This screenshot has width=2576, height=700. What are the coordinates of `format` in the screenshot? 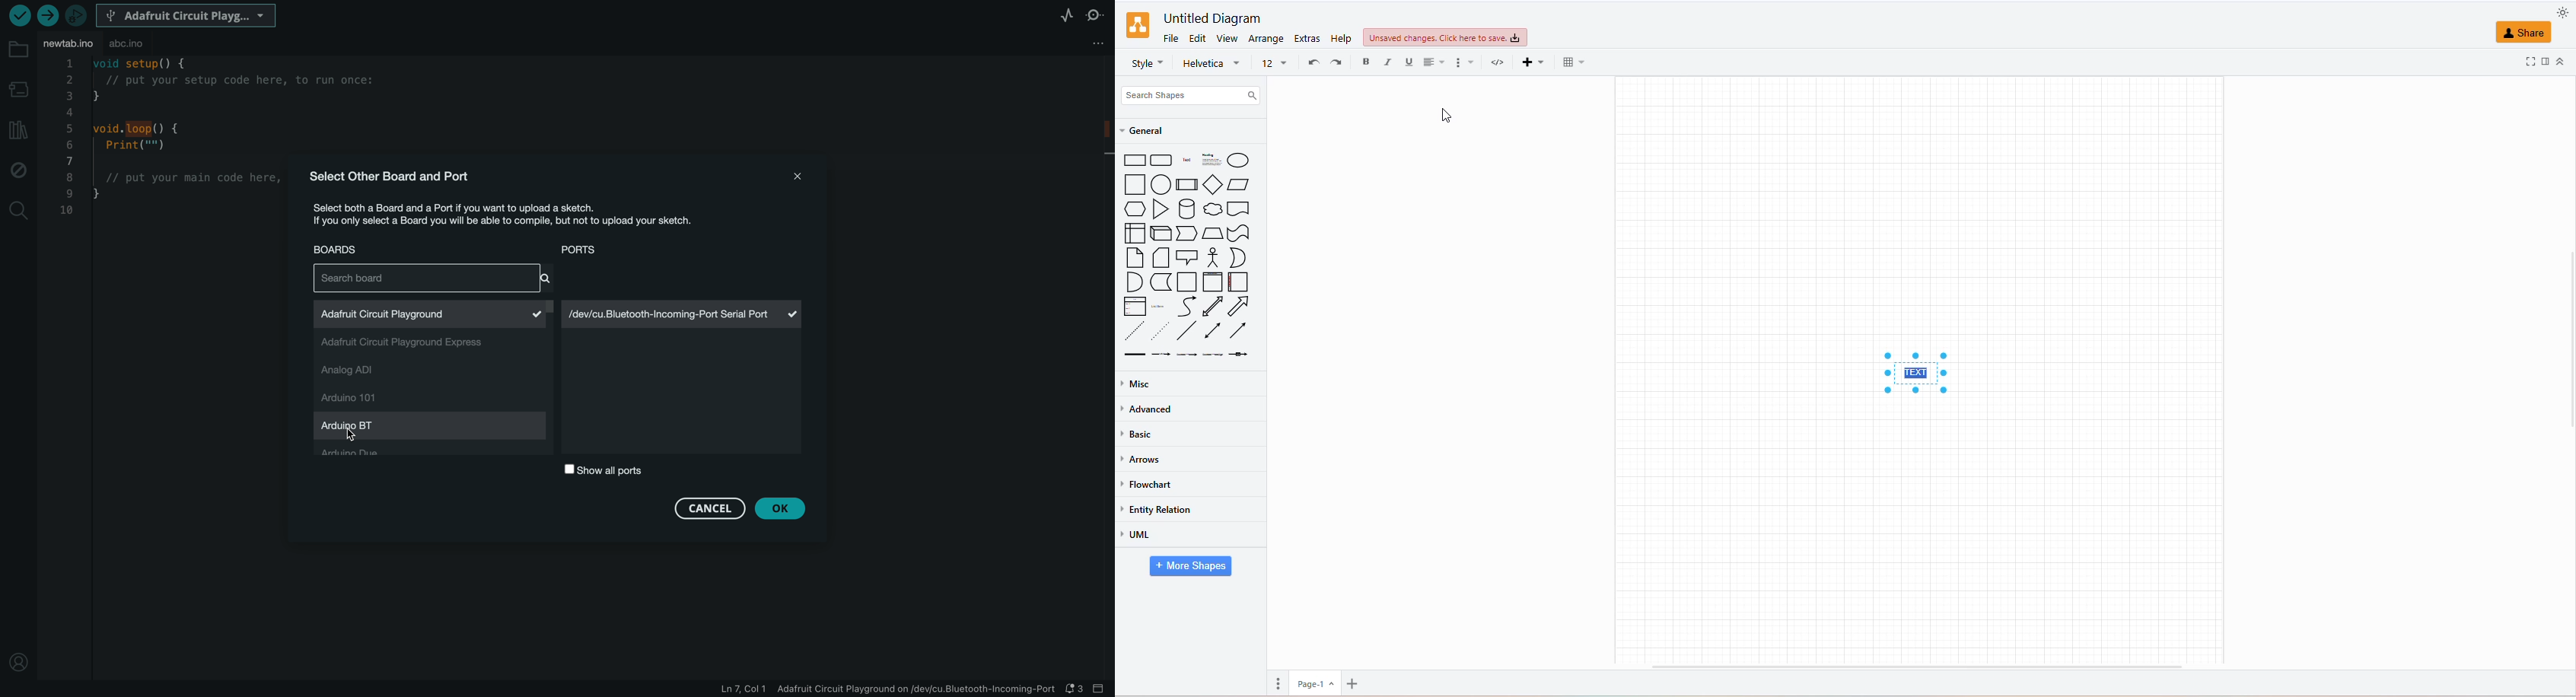 It's located at (2547, 60).